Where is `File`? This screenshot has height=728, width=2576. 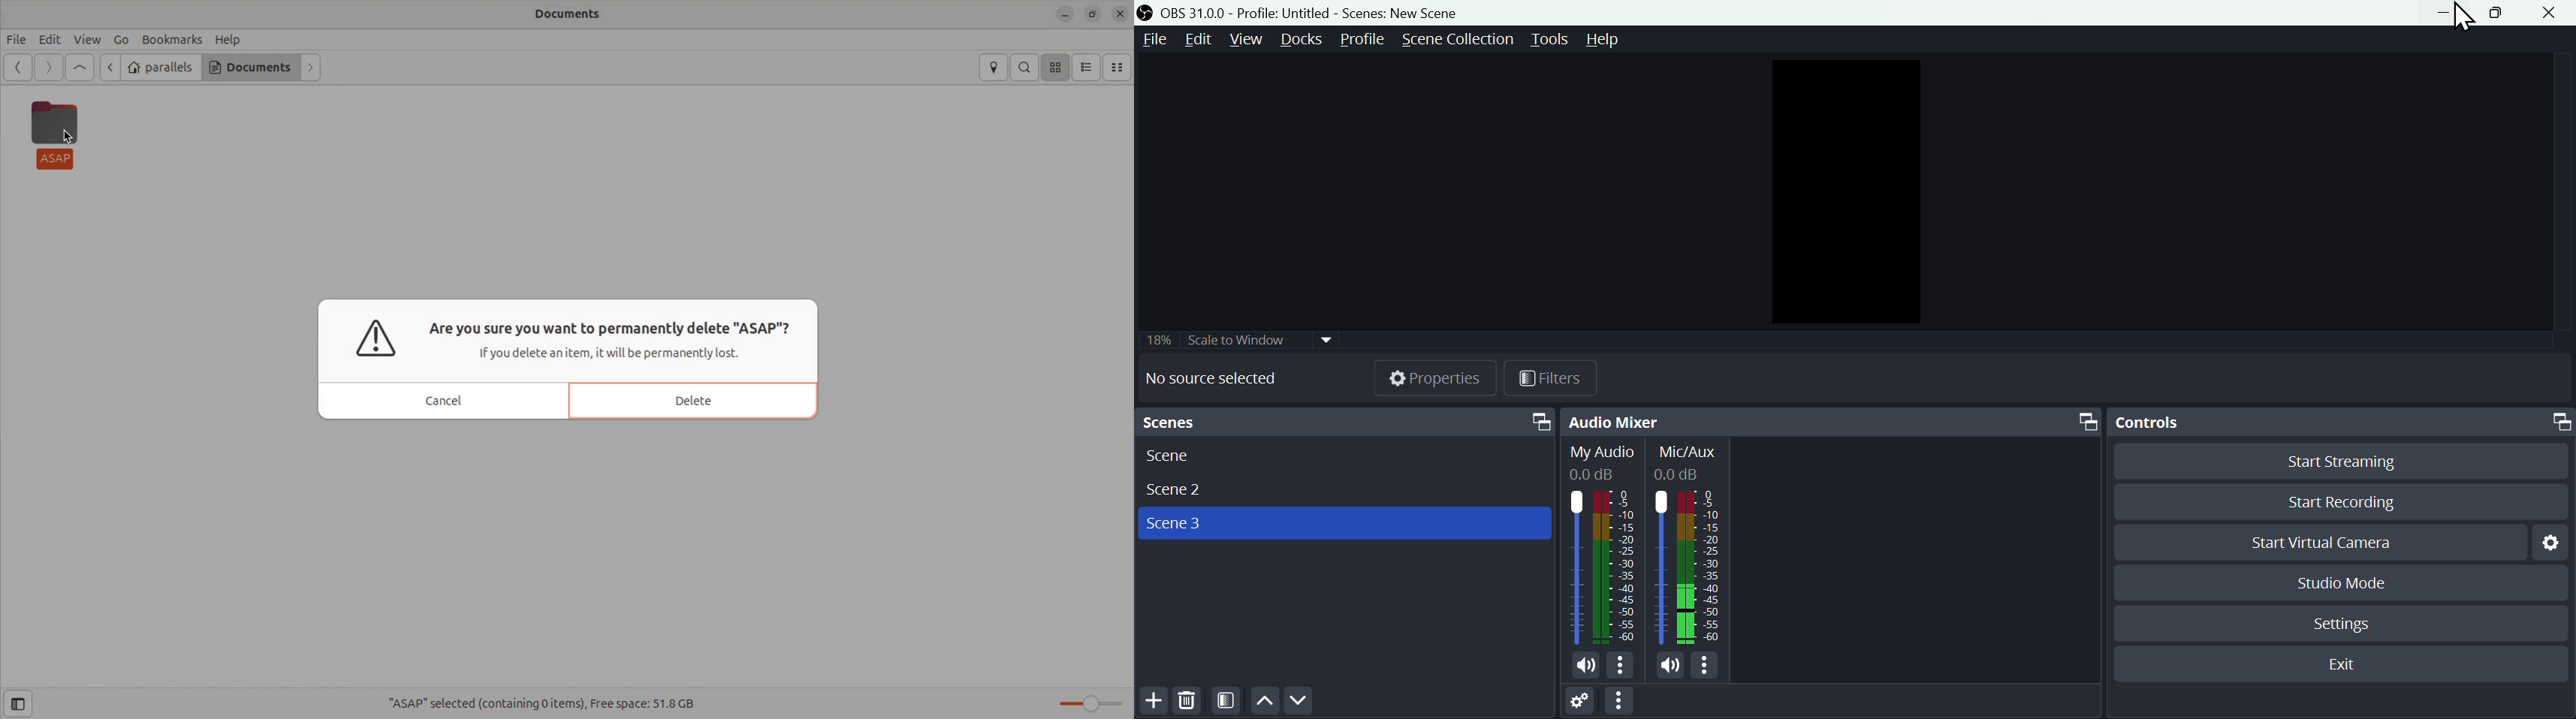
File is located at coordinates (1152, 40).